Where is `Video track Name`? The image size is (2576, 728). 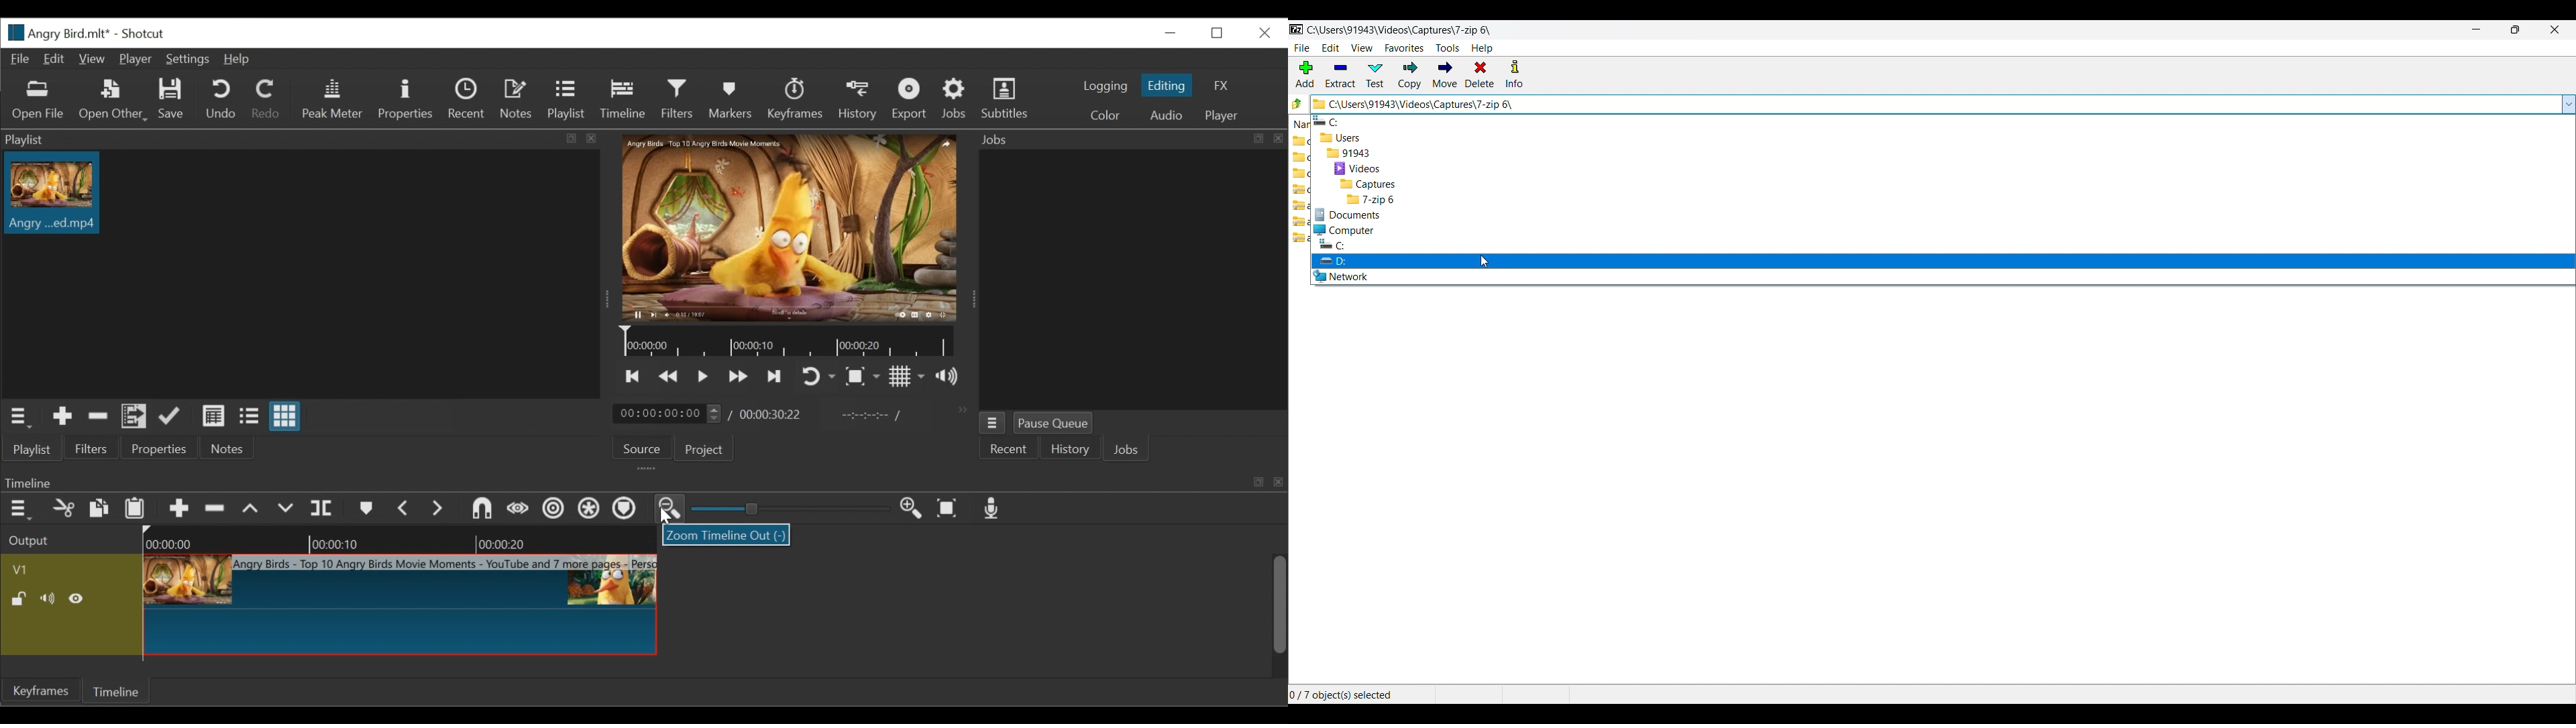
Video track Name is located at coordinates (55, 569).